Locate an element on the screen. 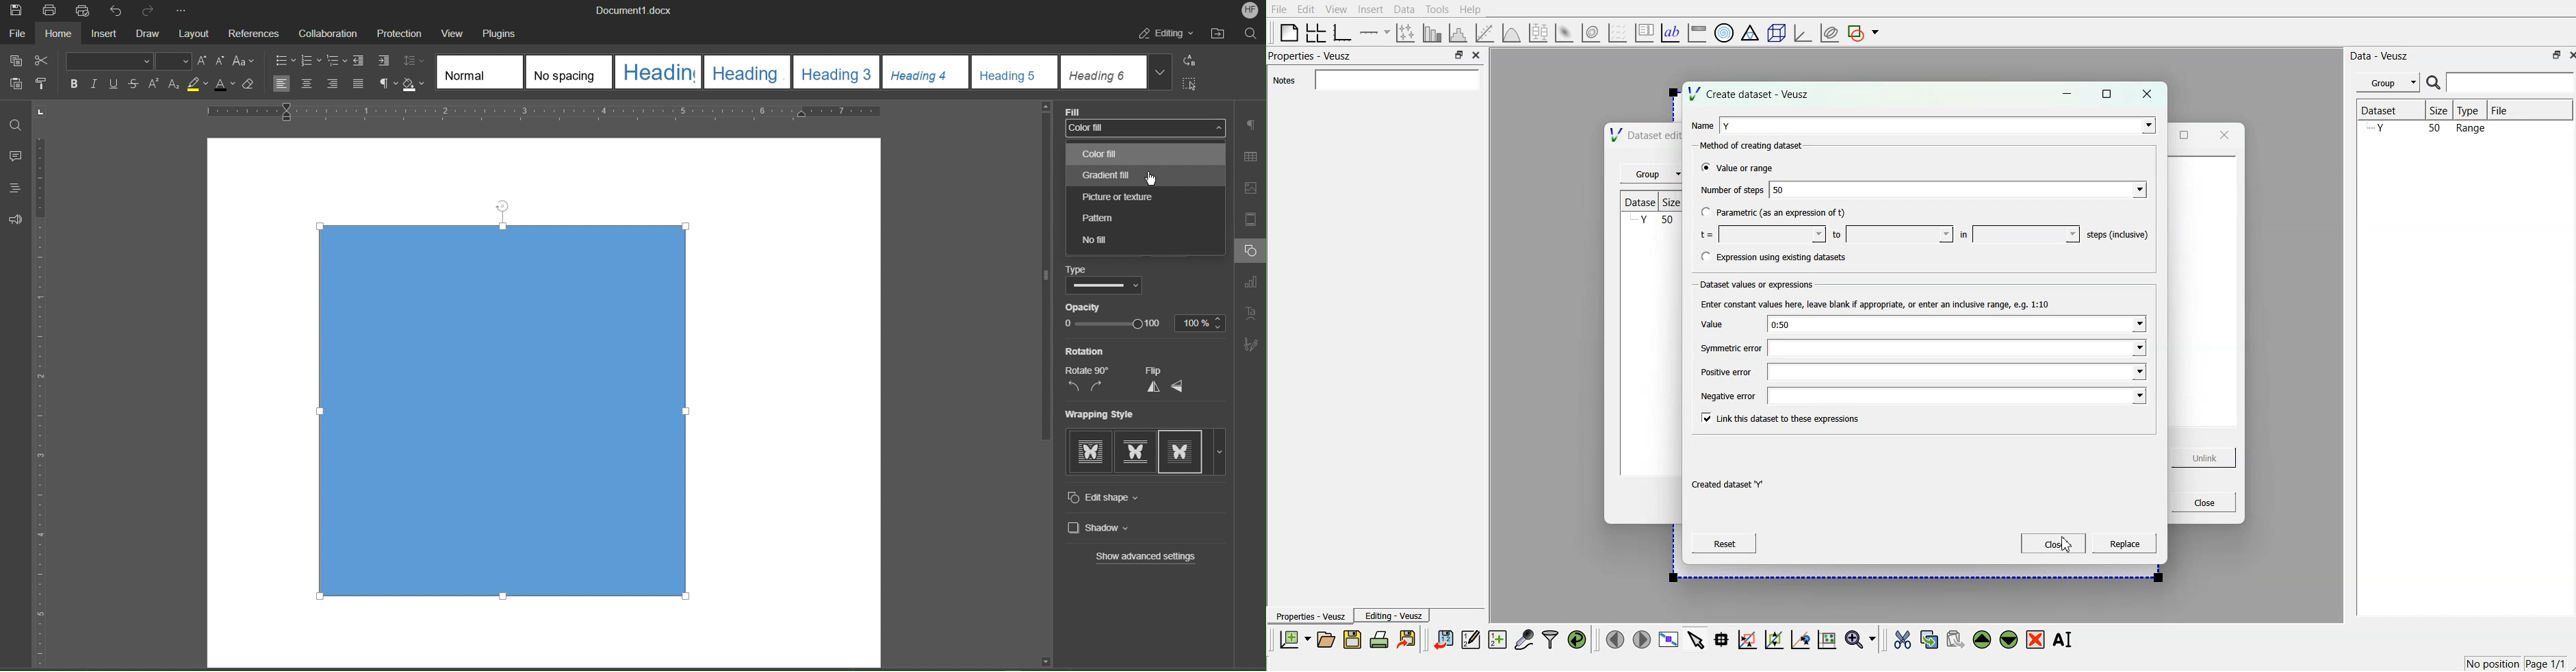 This screenshot has height=672, width=2576. capture remote data is located at coordinates (1523, 640).